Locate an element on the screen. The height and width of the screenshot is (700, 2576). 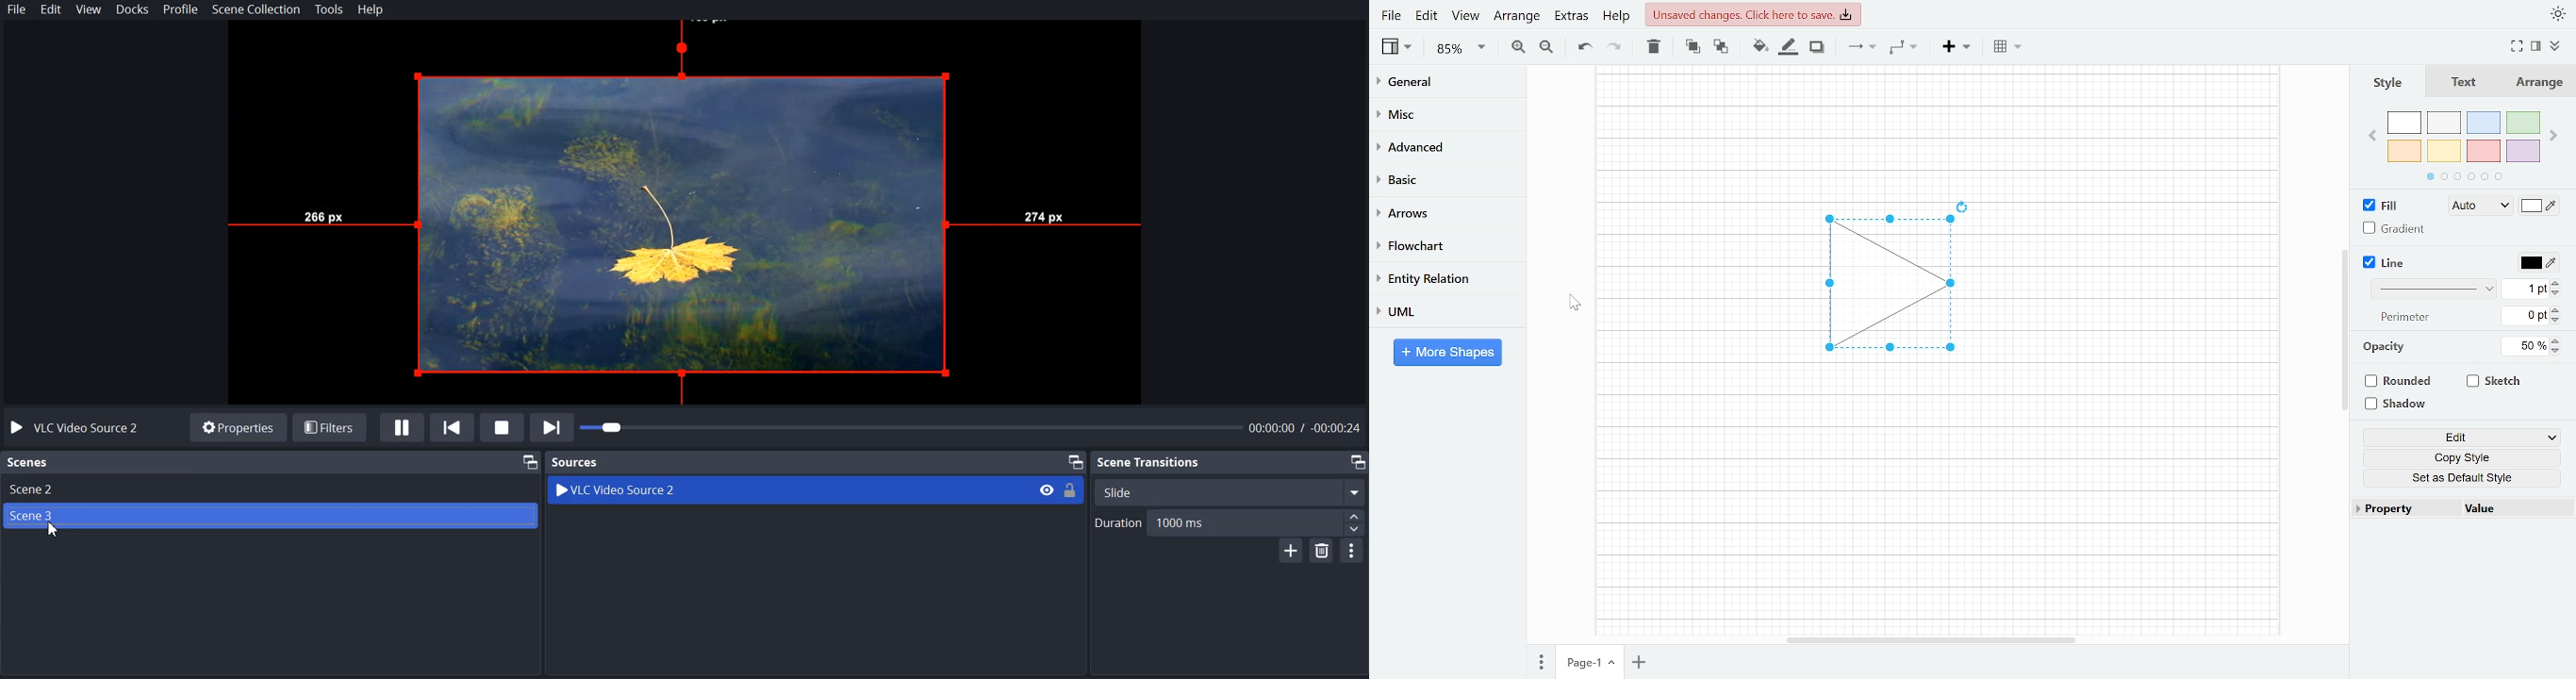
Add Configurable Transition is located at coordinates (1292, 549).